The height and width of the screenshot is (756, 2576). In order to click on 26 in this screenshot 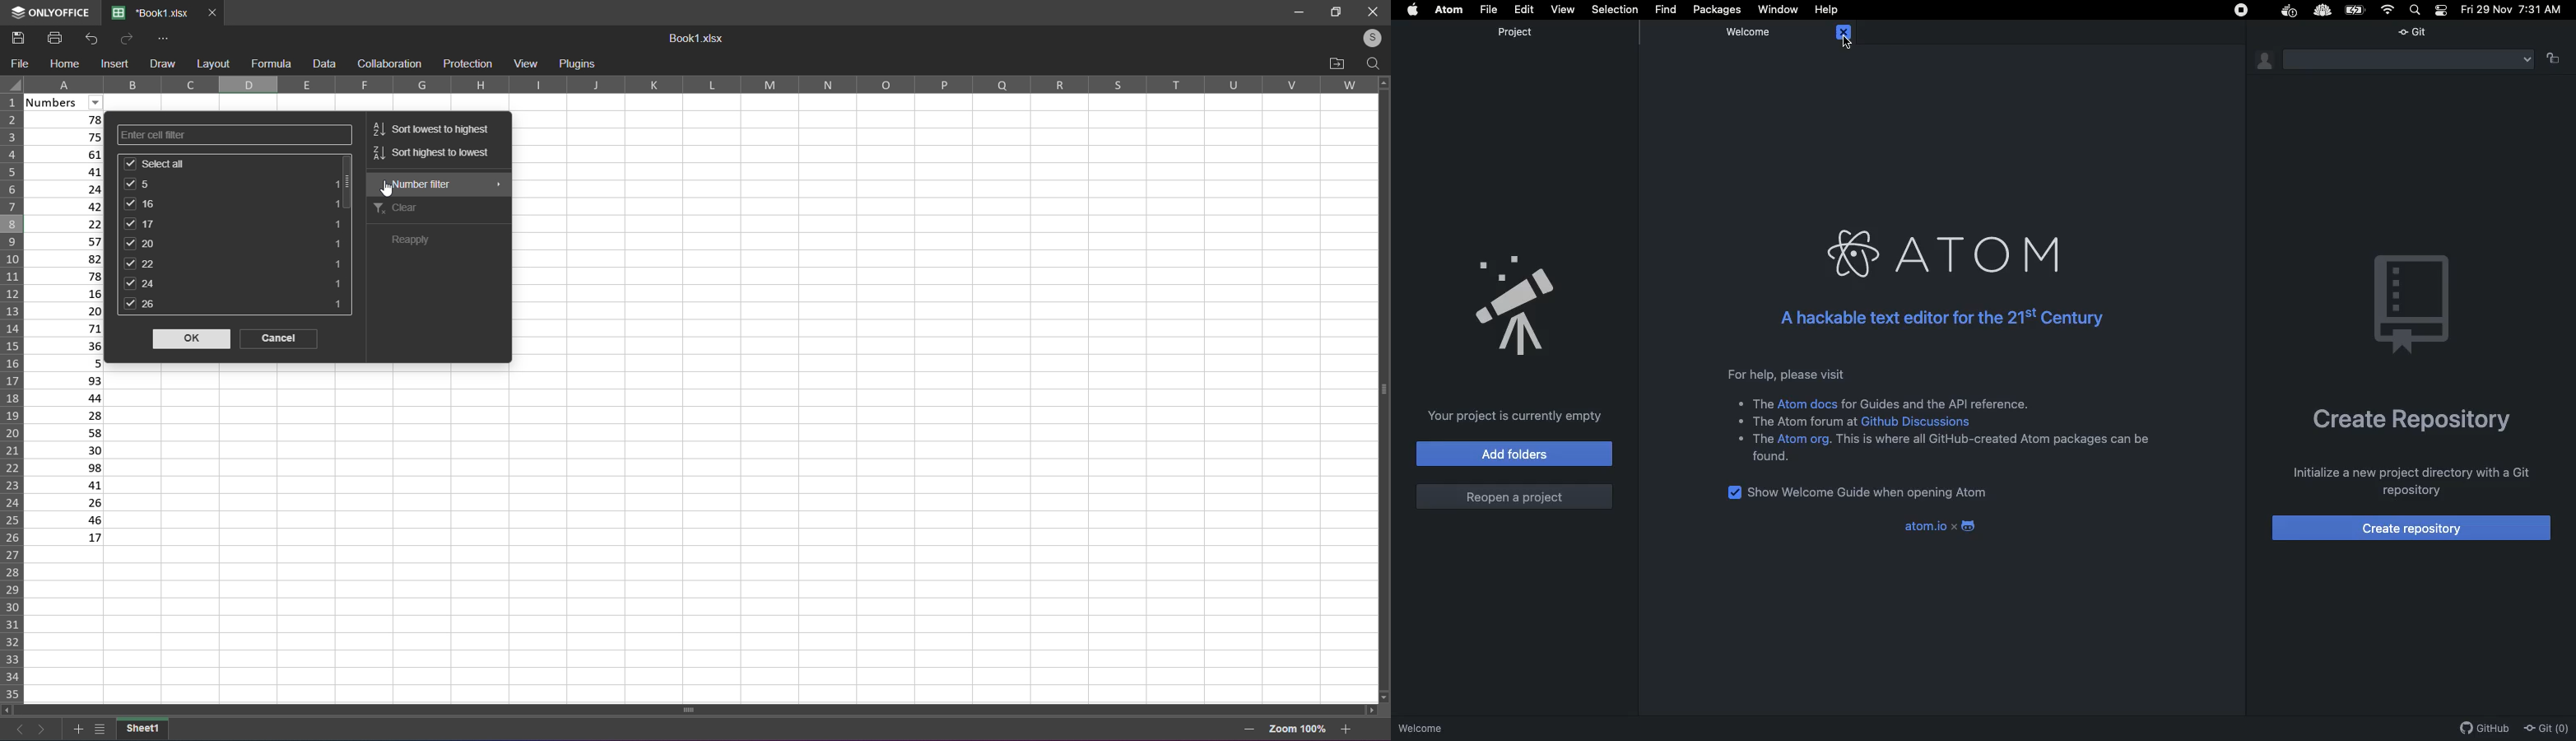, I will do `click(235, 307)`.